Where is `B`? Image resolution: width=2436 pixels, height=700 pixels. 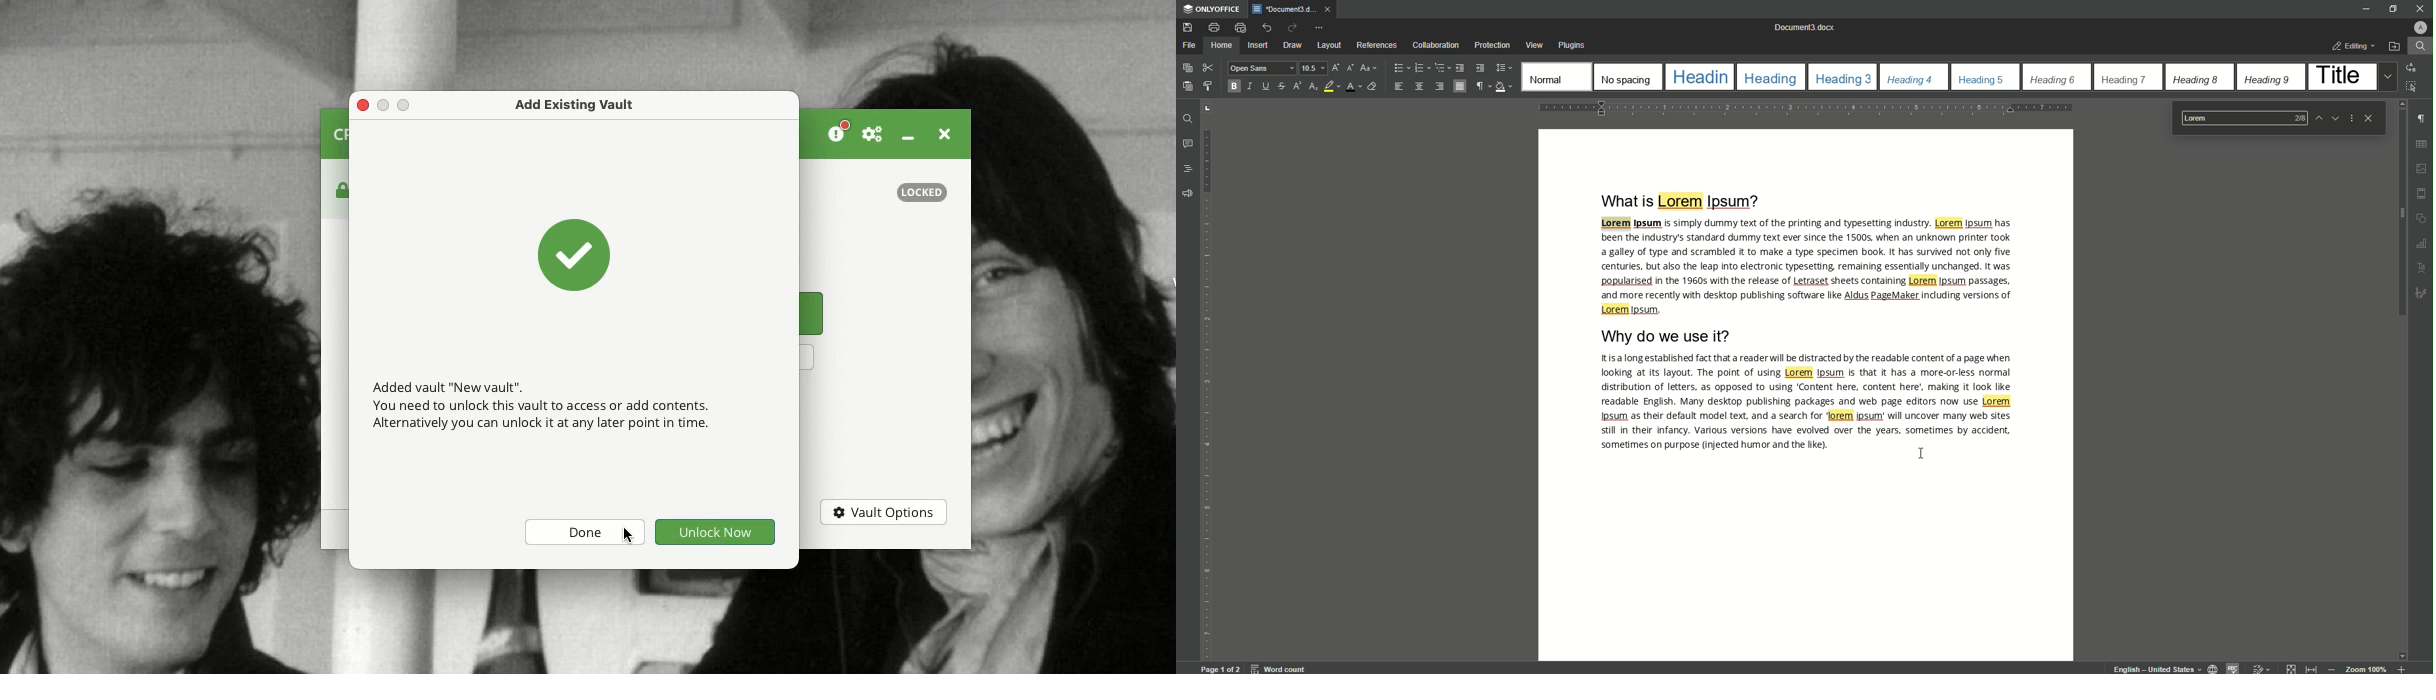
B is located at coordinates (1232, 87).